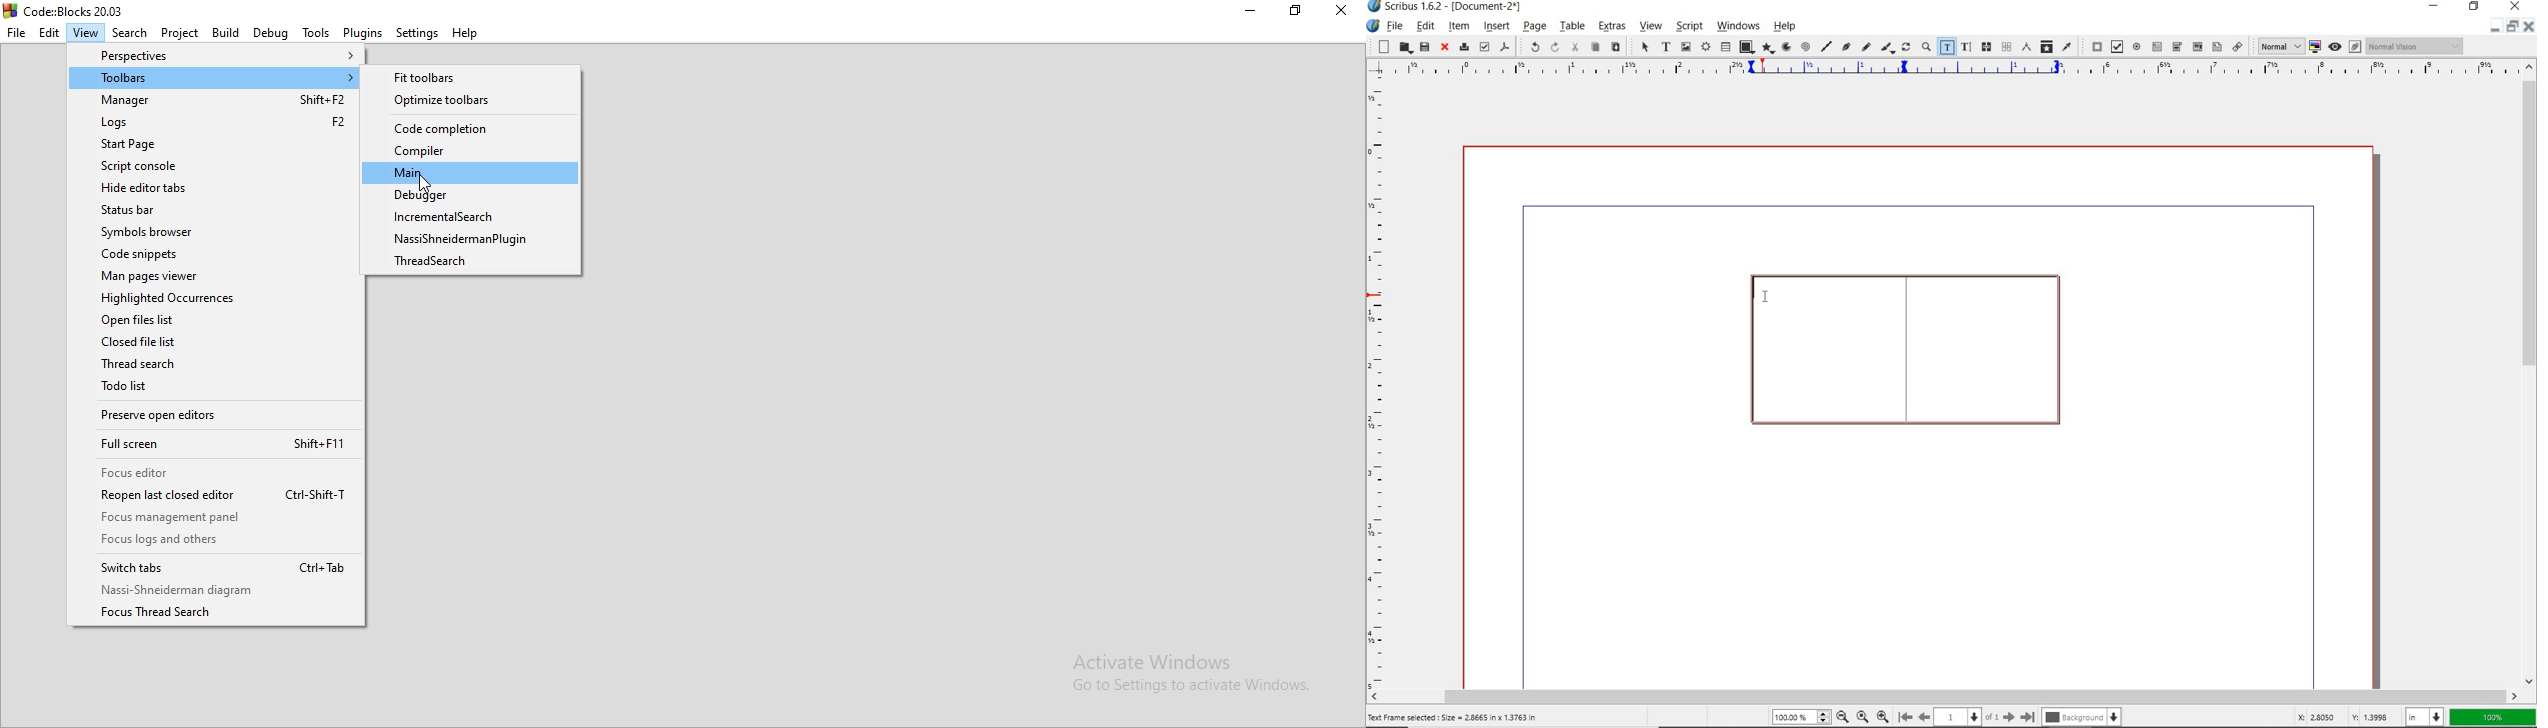 The height and width of the screenshot is (728, 2548). I want to click on Debug , so click(271, 32).